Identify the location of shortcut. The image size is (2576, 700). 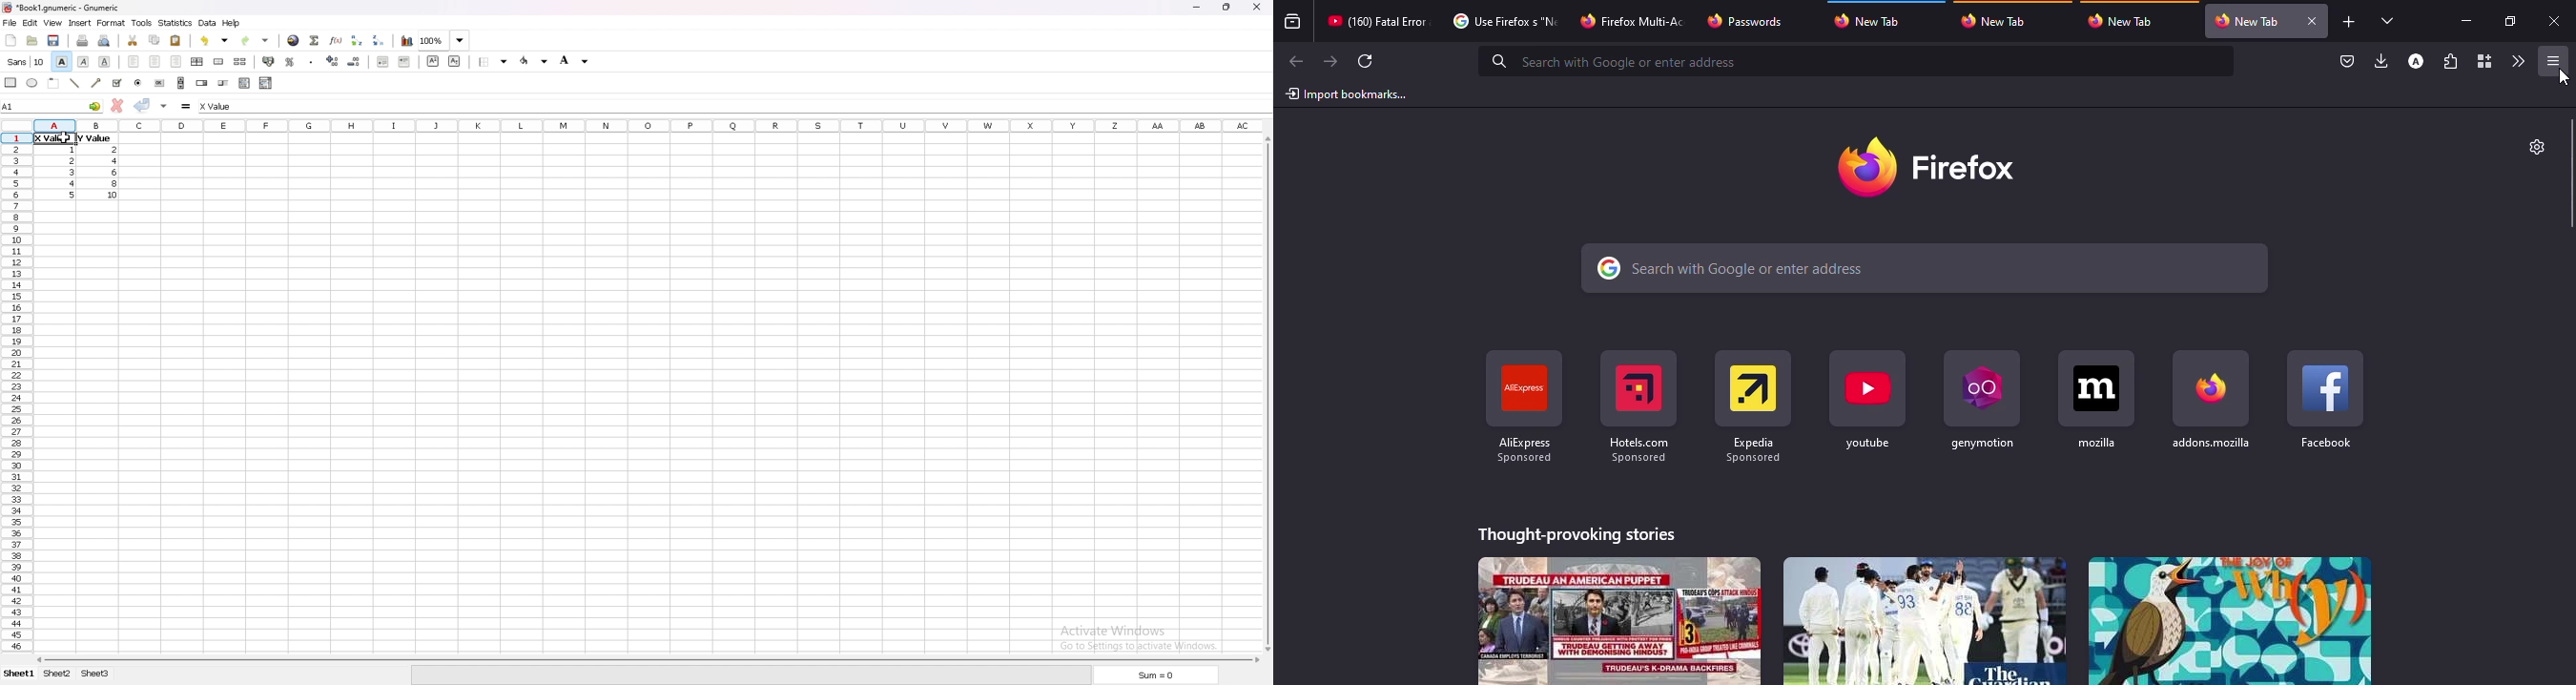
(2326, 399).